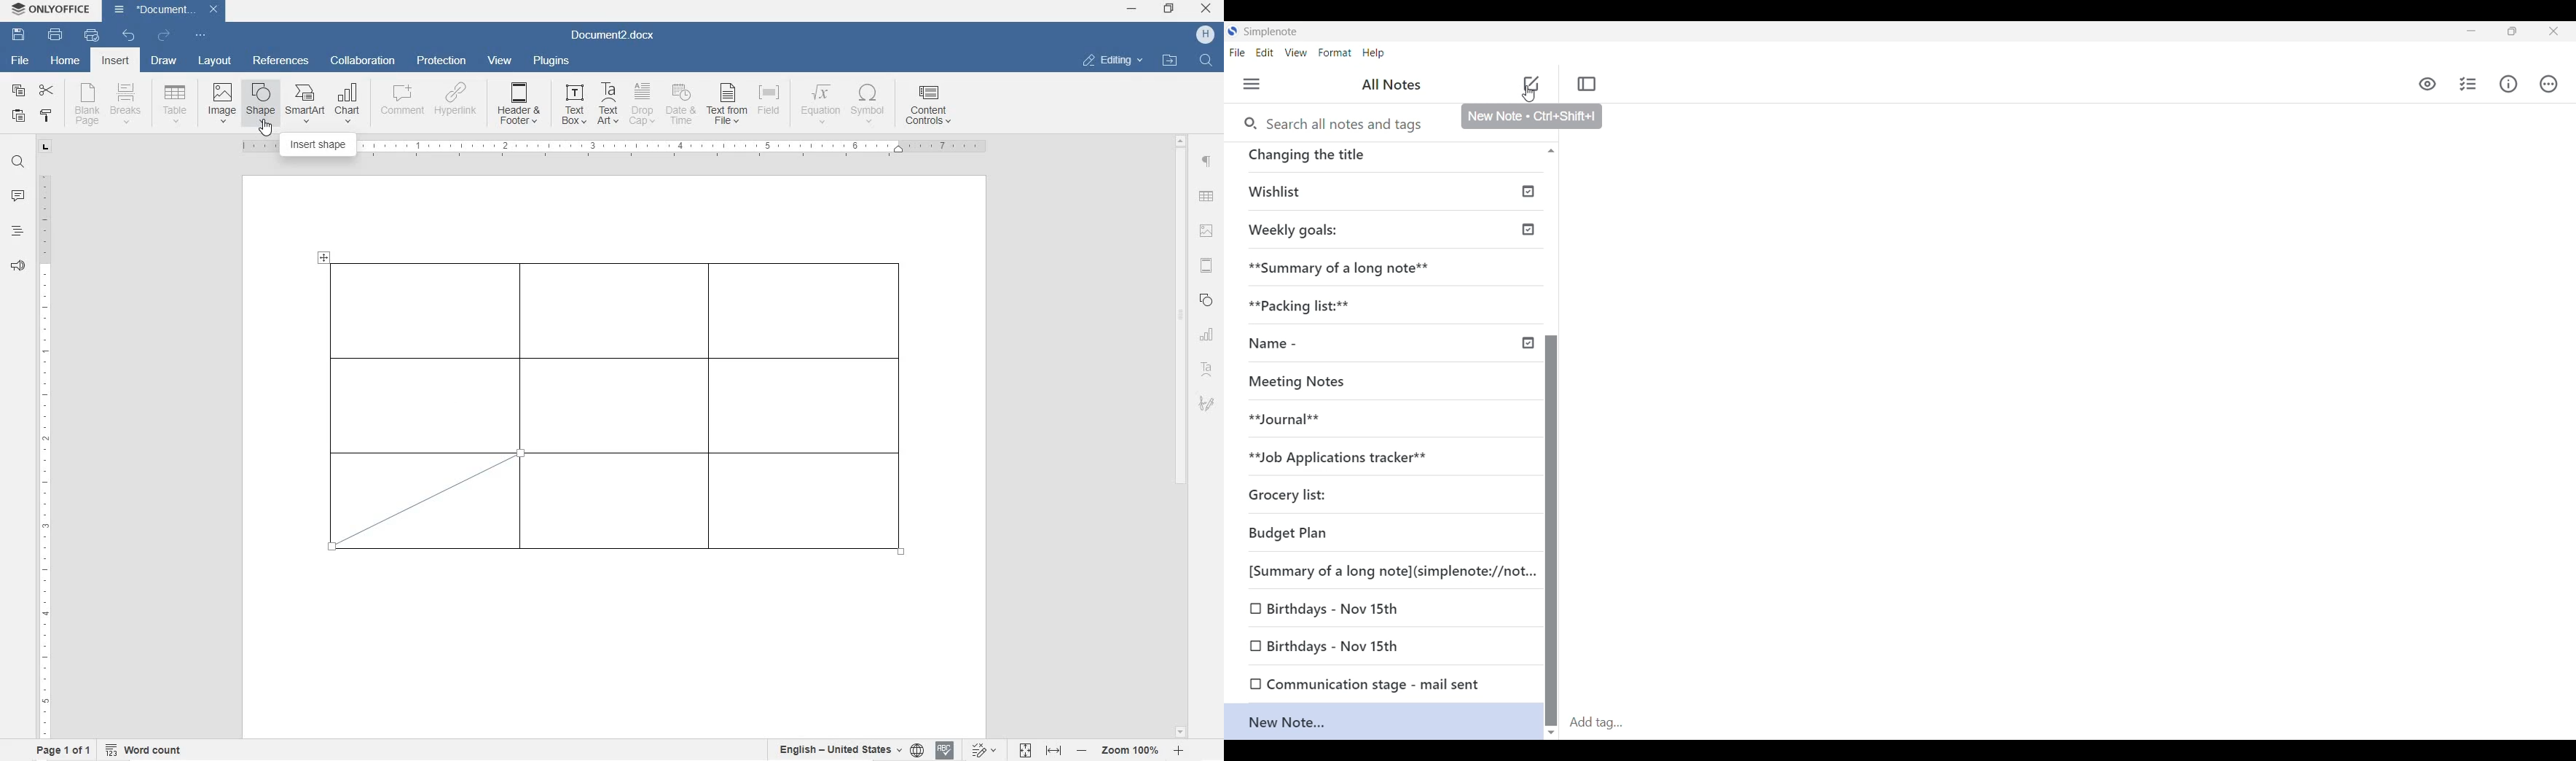  I want to click on Current note, so click(1383, 722).